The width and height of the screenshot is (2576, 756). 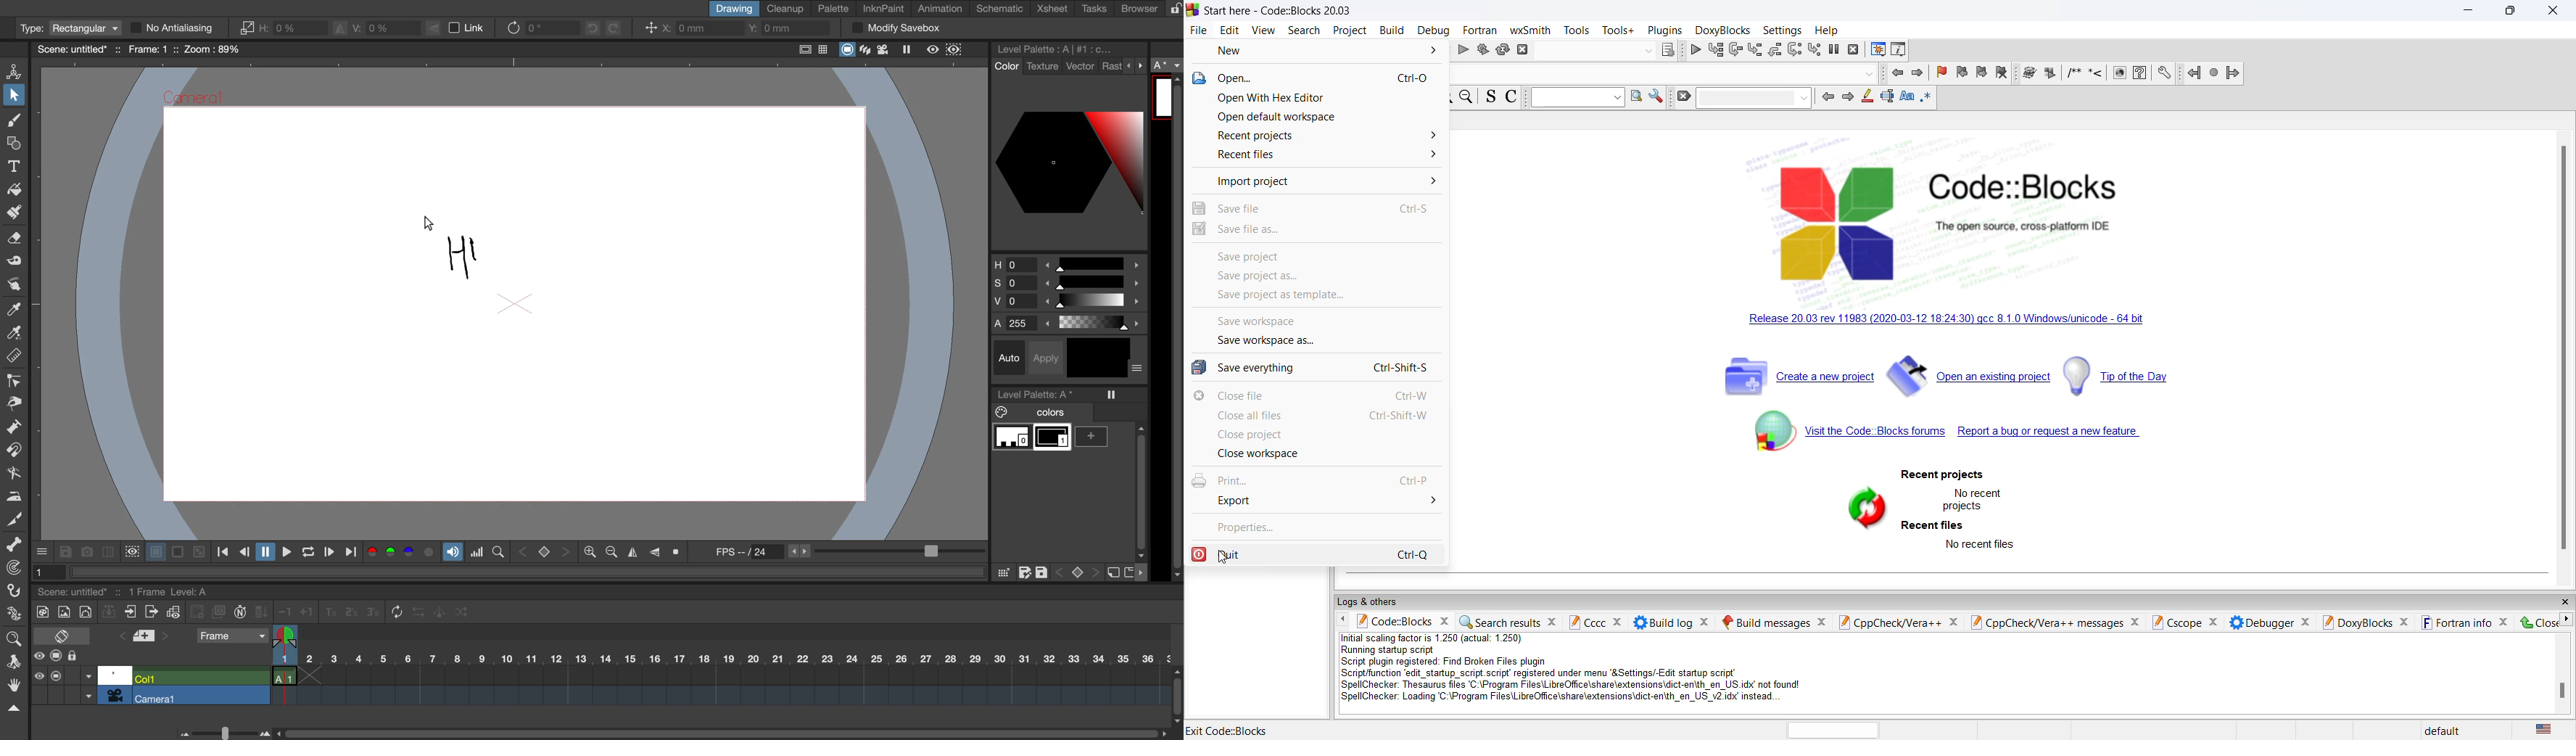 I want to click on Recent projects, so click(x=1326, y=136).